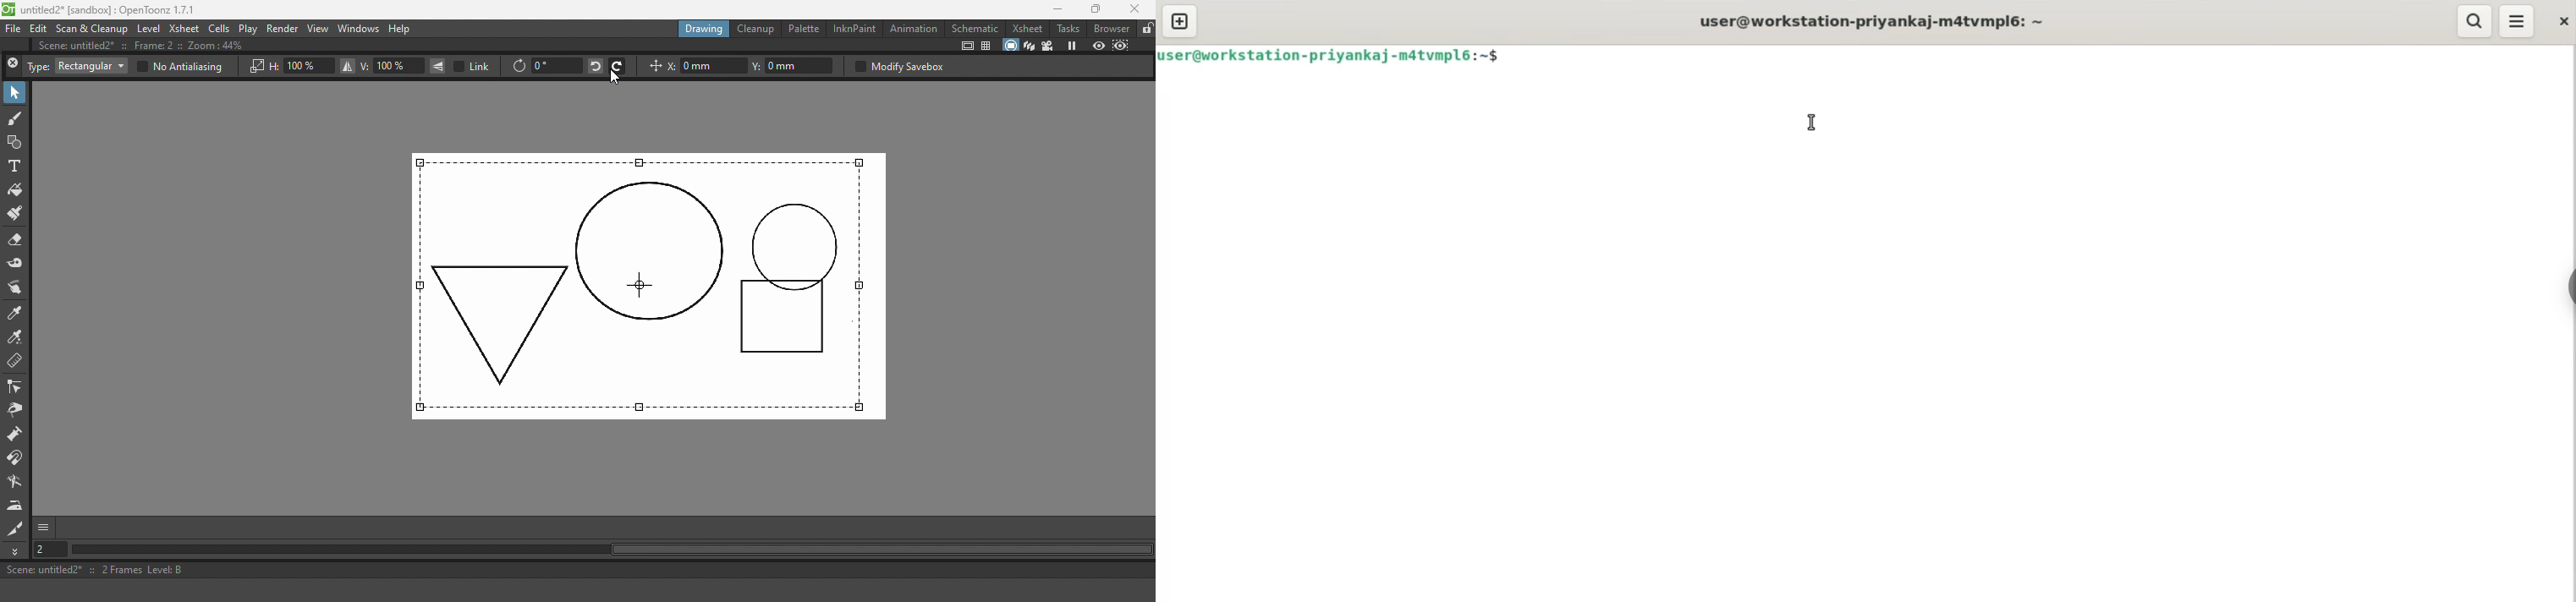 This screenshot has width=2576, height=616. I want to click on No Antialiasing, so click(179, 67).